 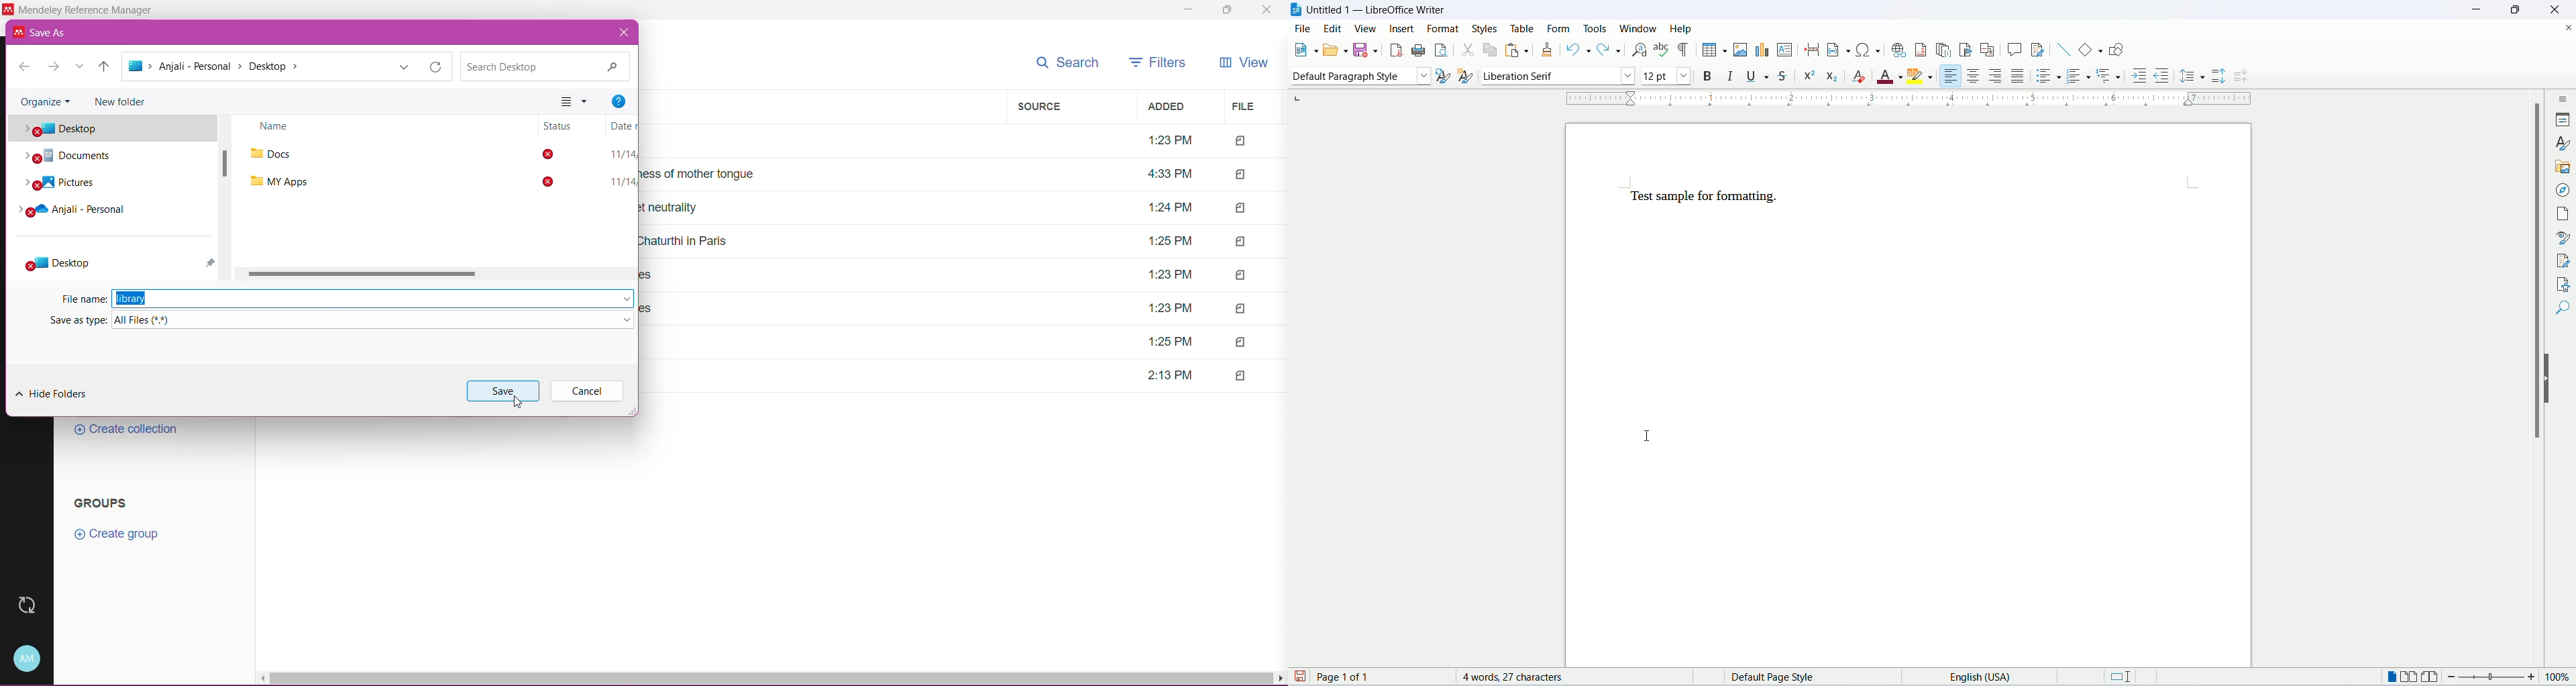 I want to click on insert line, so click(x=2062, y=48).